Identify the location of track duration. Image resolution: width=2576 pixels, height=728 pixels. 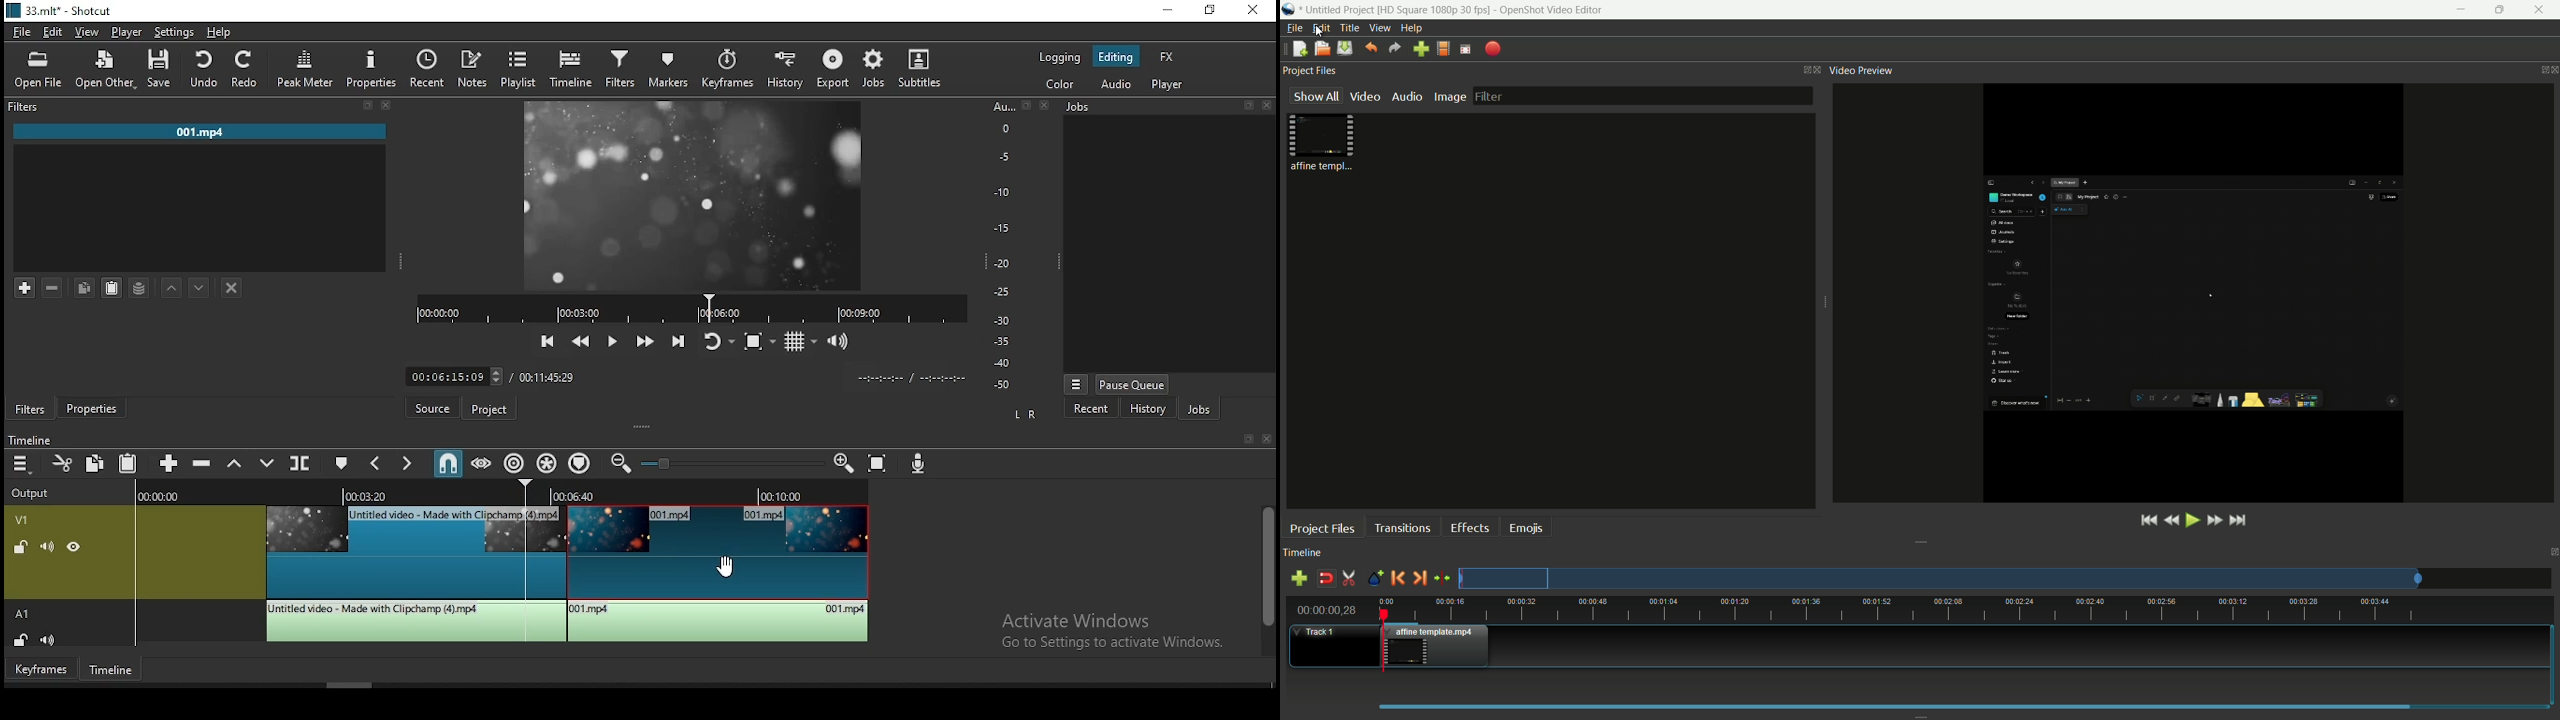
(546, 376).